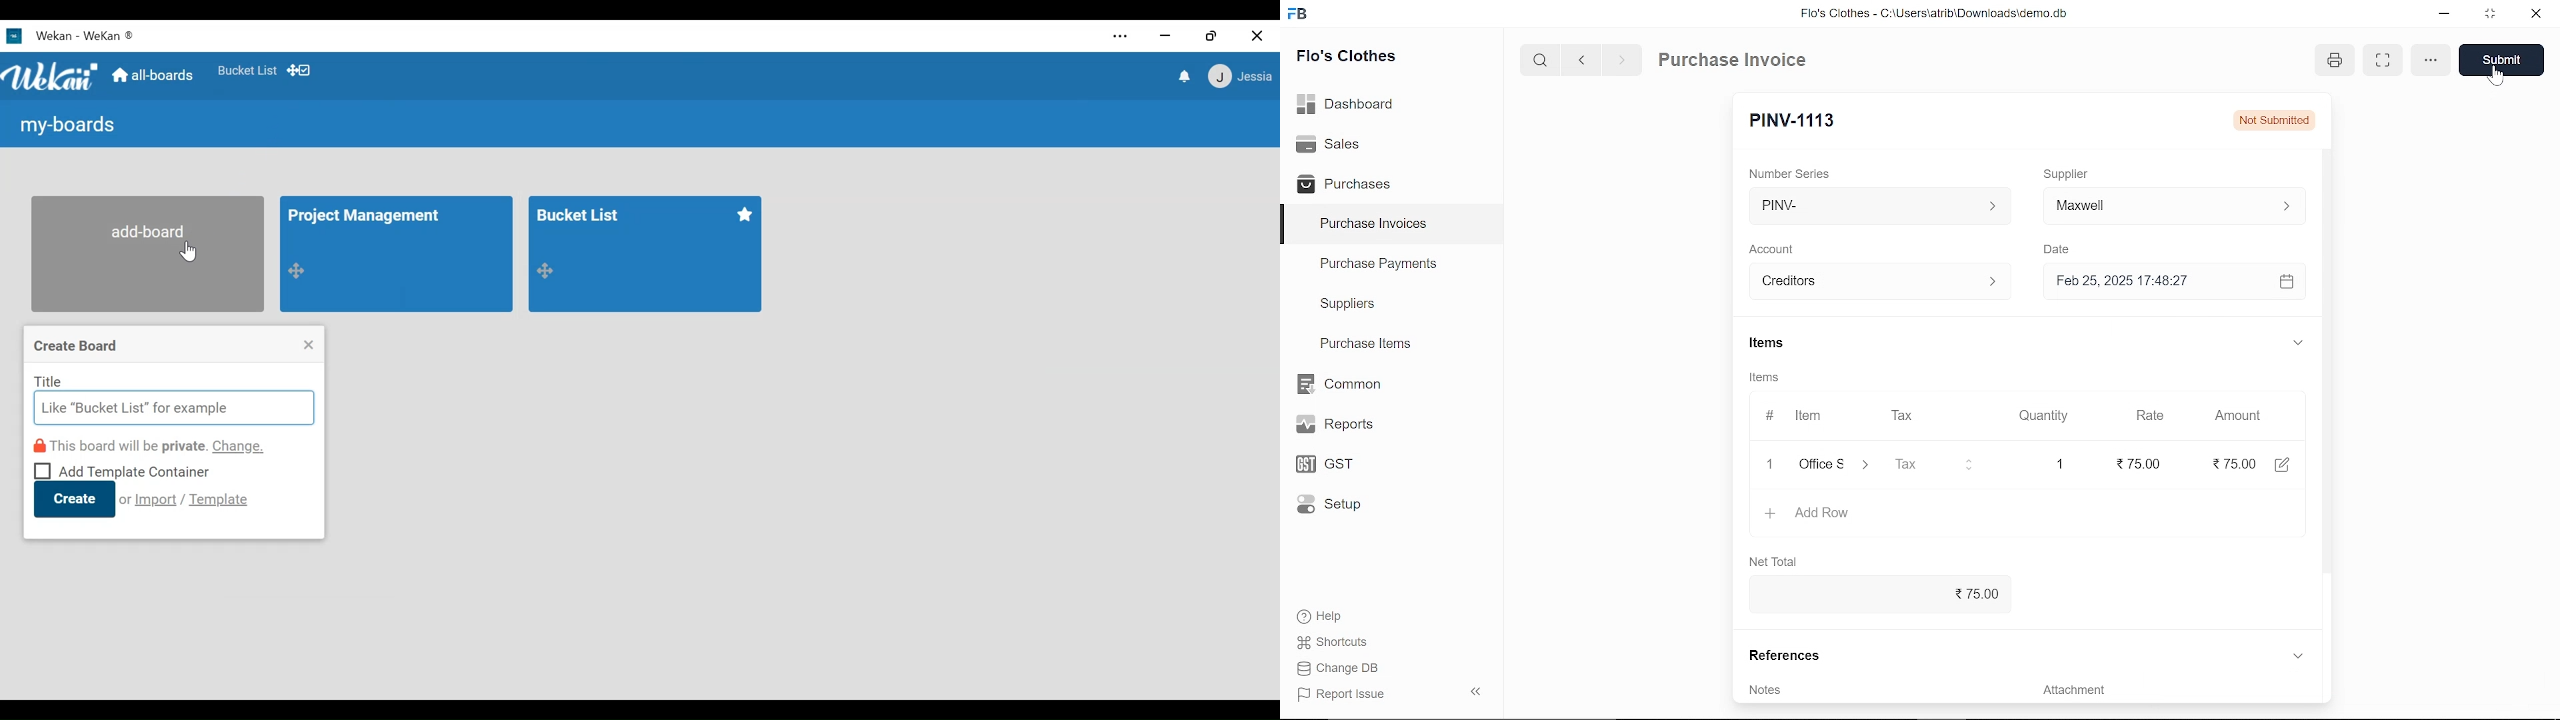 The image size is (2576, 728). Describe the element at coordinates (1392, 268) in the screenshot. I see `Purchase Payments` at that location.